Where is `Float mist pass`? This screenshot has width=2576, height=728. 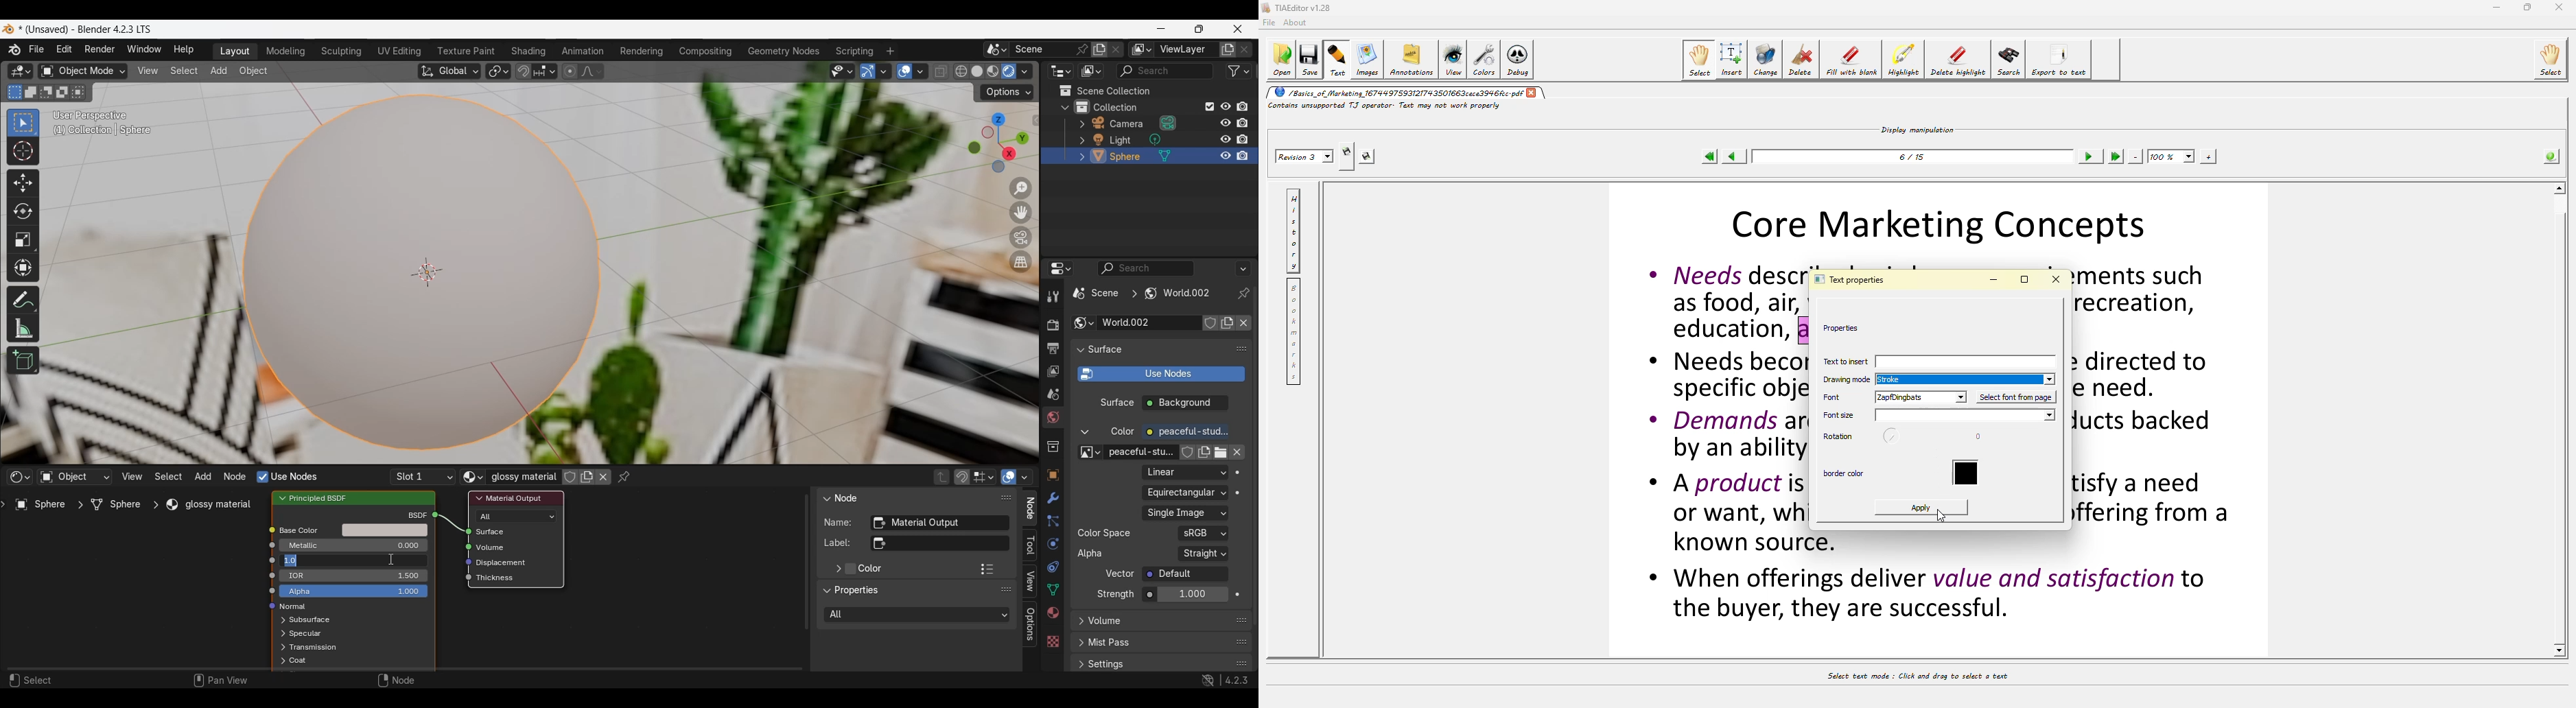 Float mist pass is located at coordinates (1243, 642).